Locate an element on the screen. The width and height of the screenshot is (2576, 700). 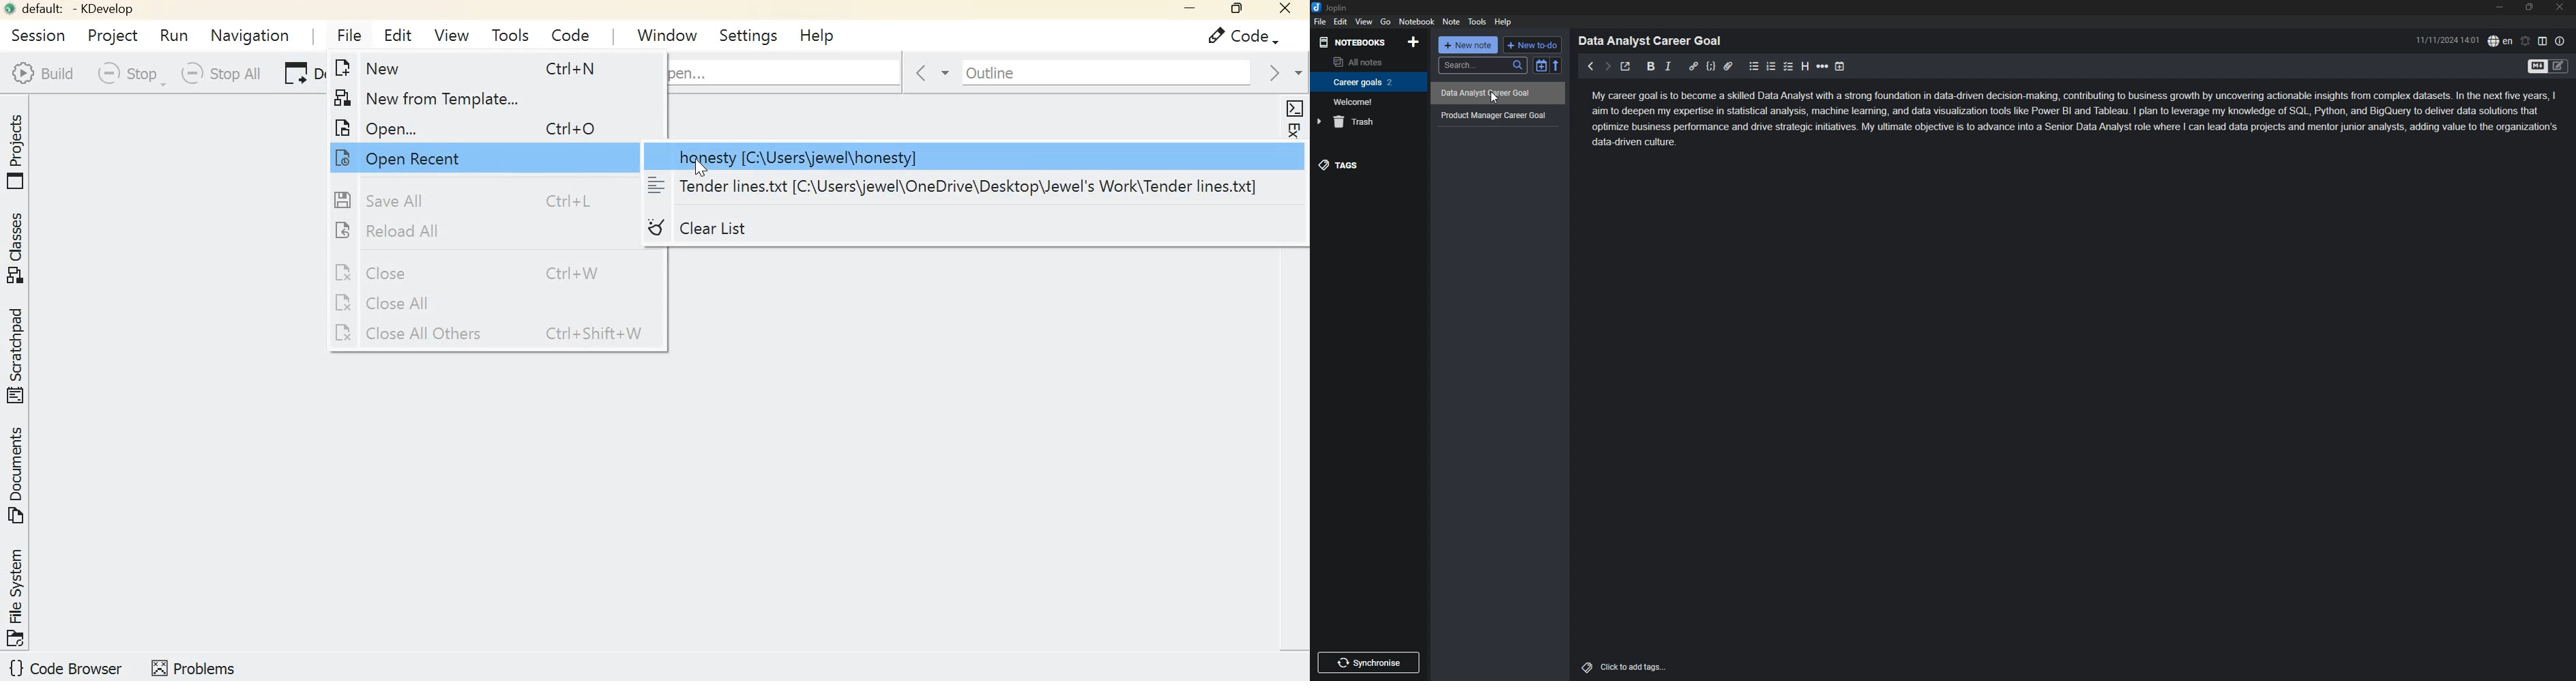
Welcome! is located at coordinates (1365, 101).